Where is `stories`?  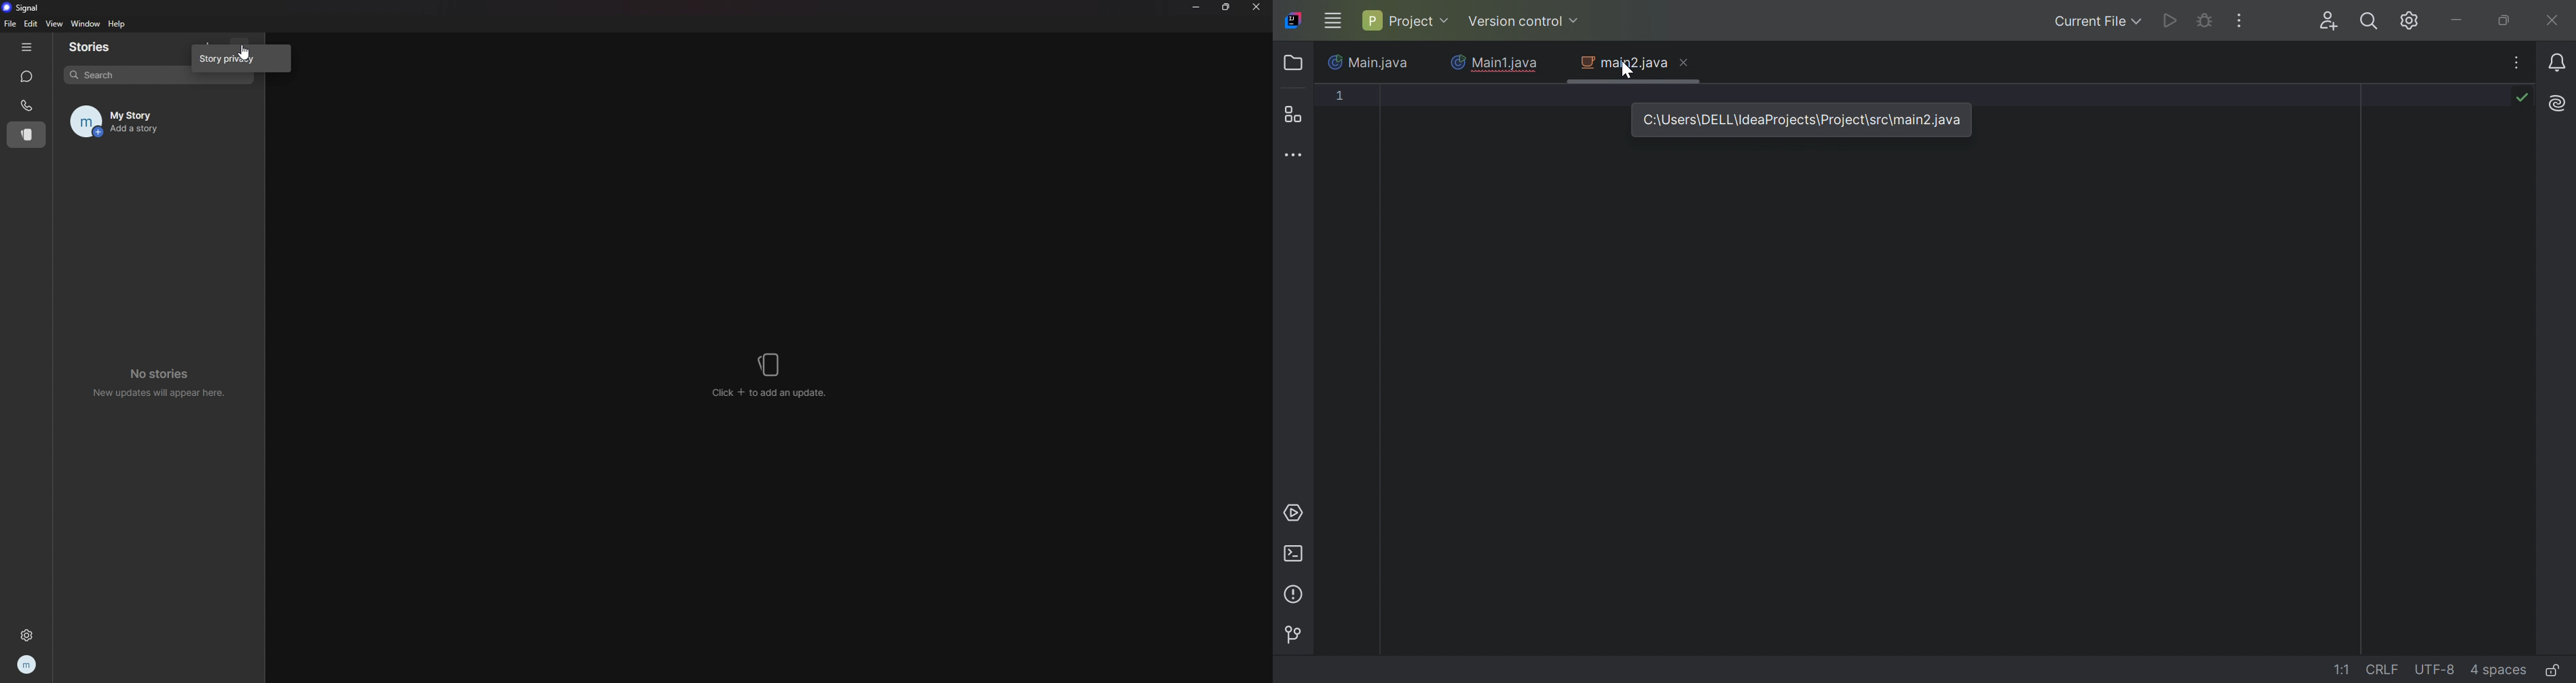
stories is located at coordinates (27, 135).